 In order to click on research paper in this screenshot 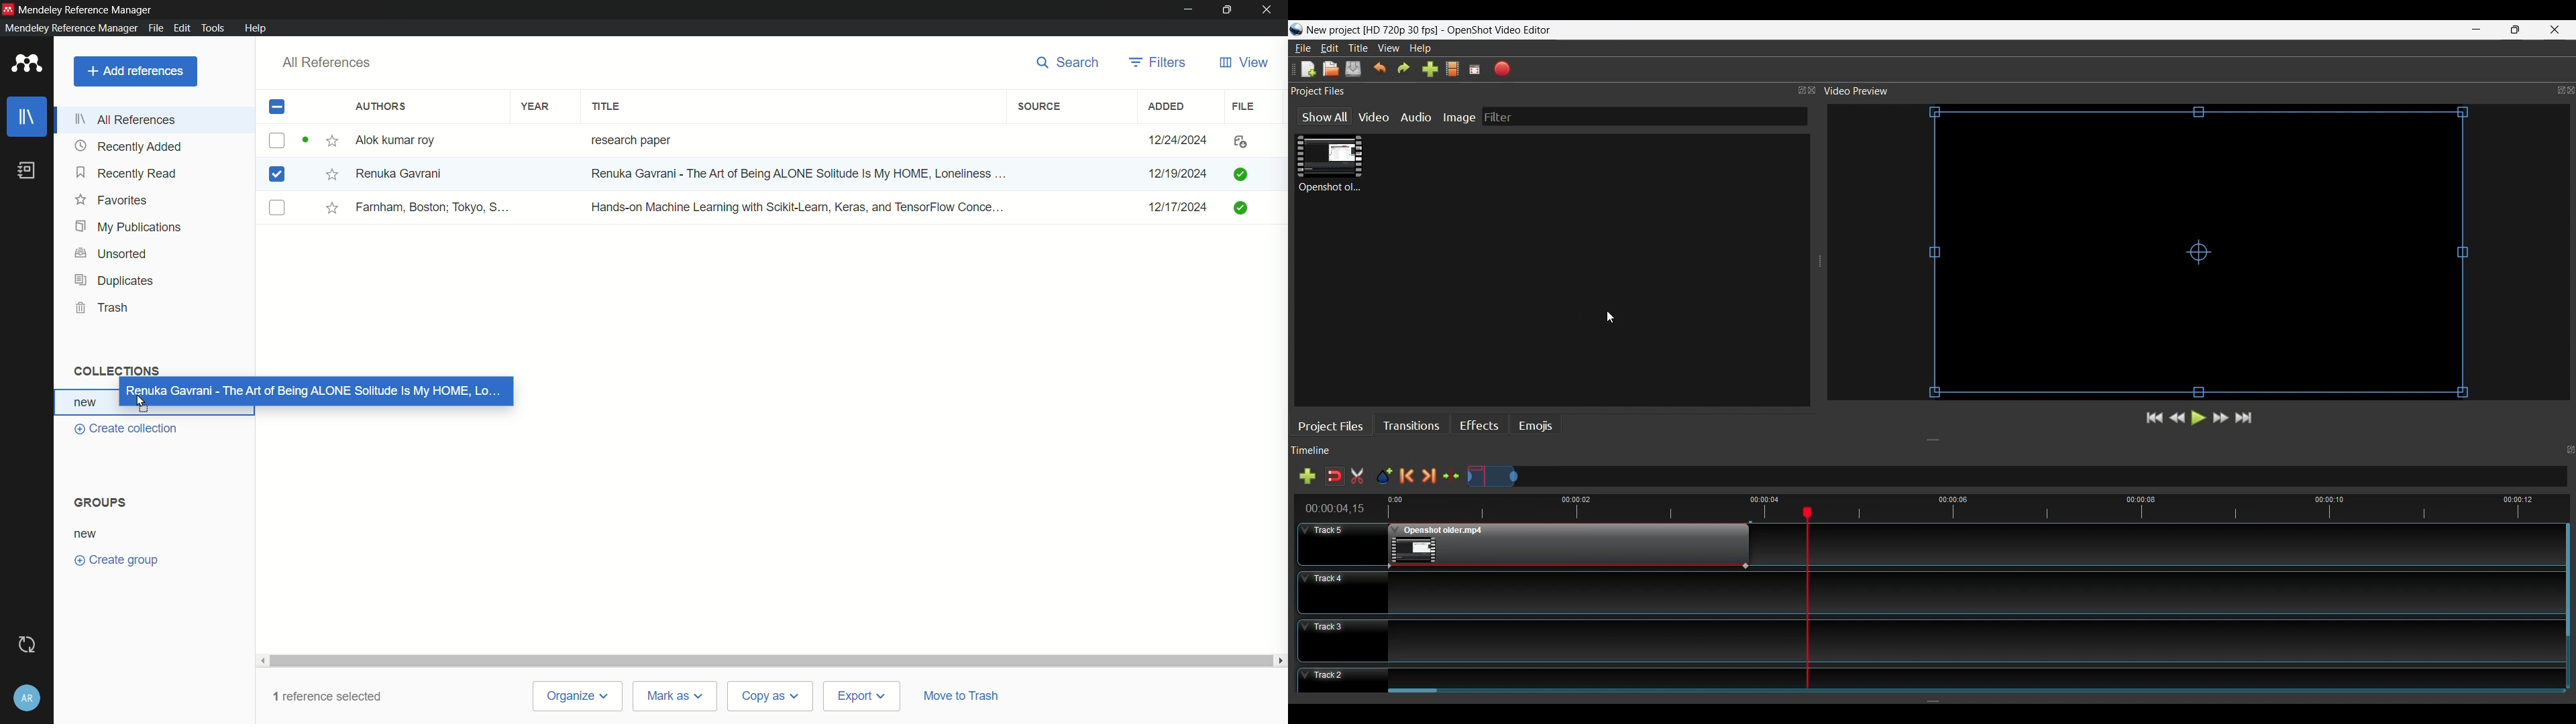, I will do `click(629, 139)`.